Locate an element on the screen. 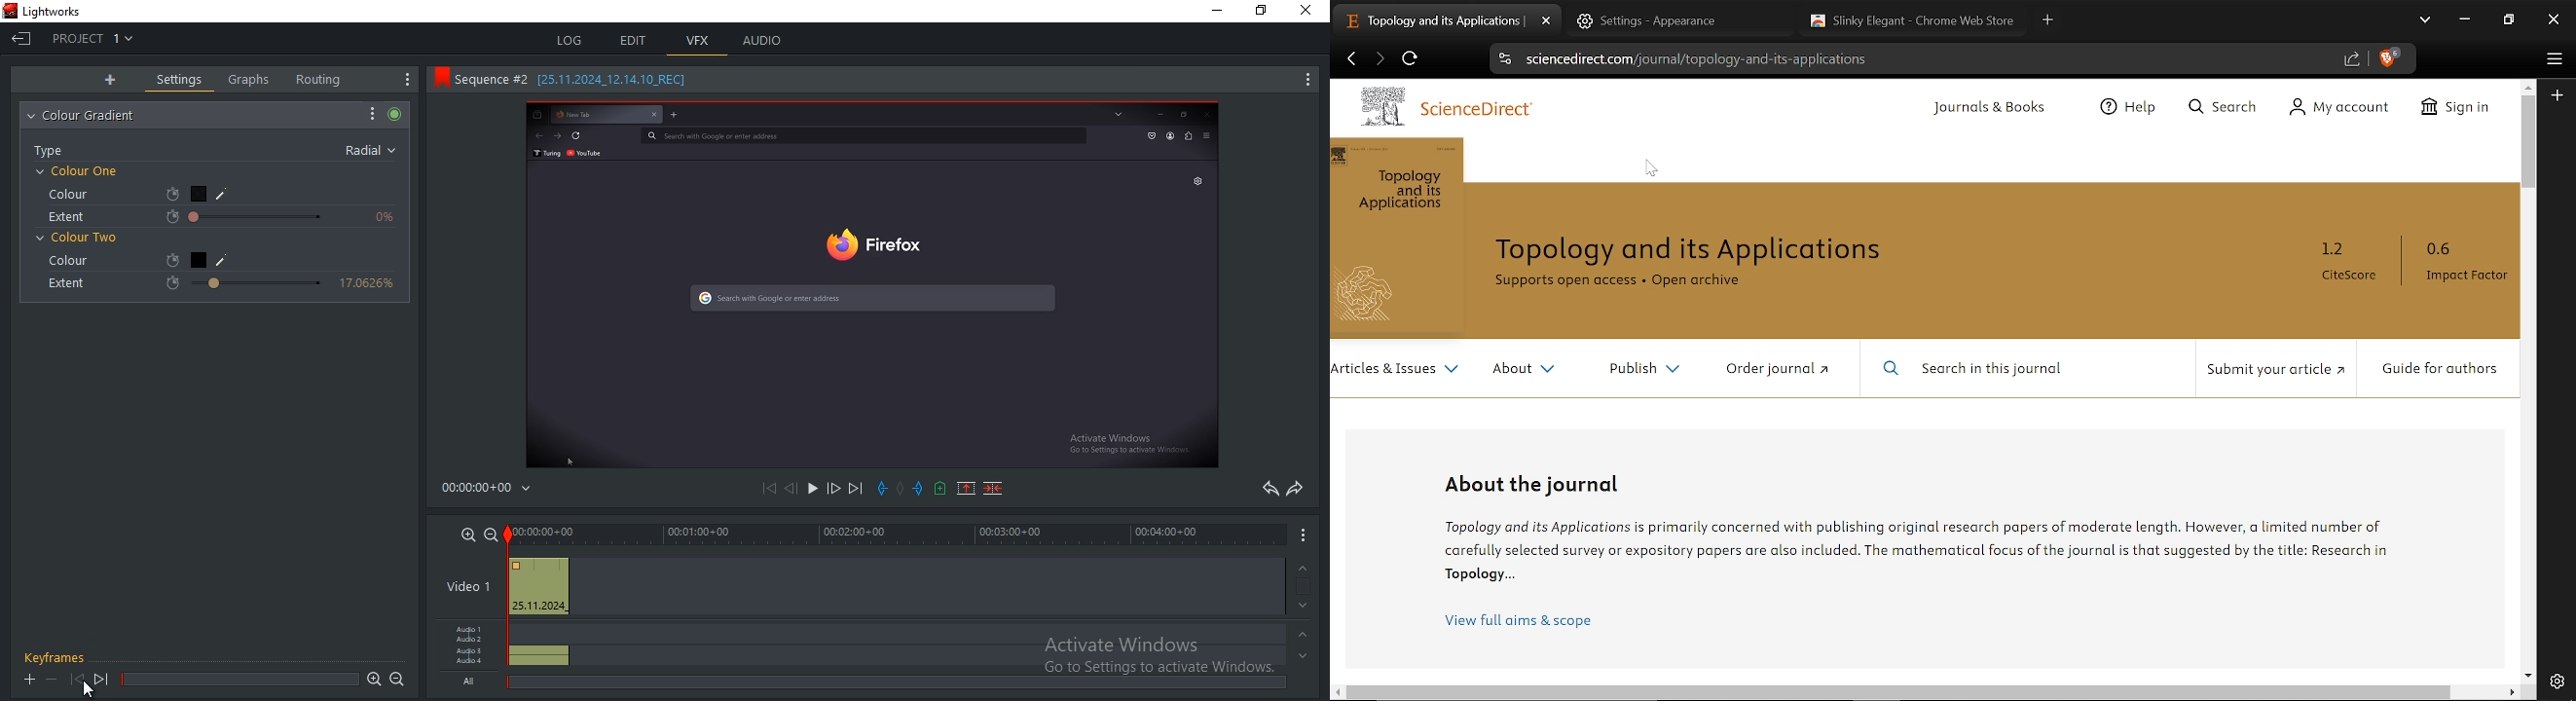   is located at coordinates (53, 680).